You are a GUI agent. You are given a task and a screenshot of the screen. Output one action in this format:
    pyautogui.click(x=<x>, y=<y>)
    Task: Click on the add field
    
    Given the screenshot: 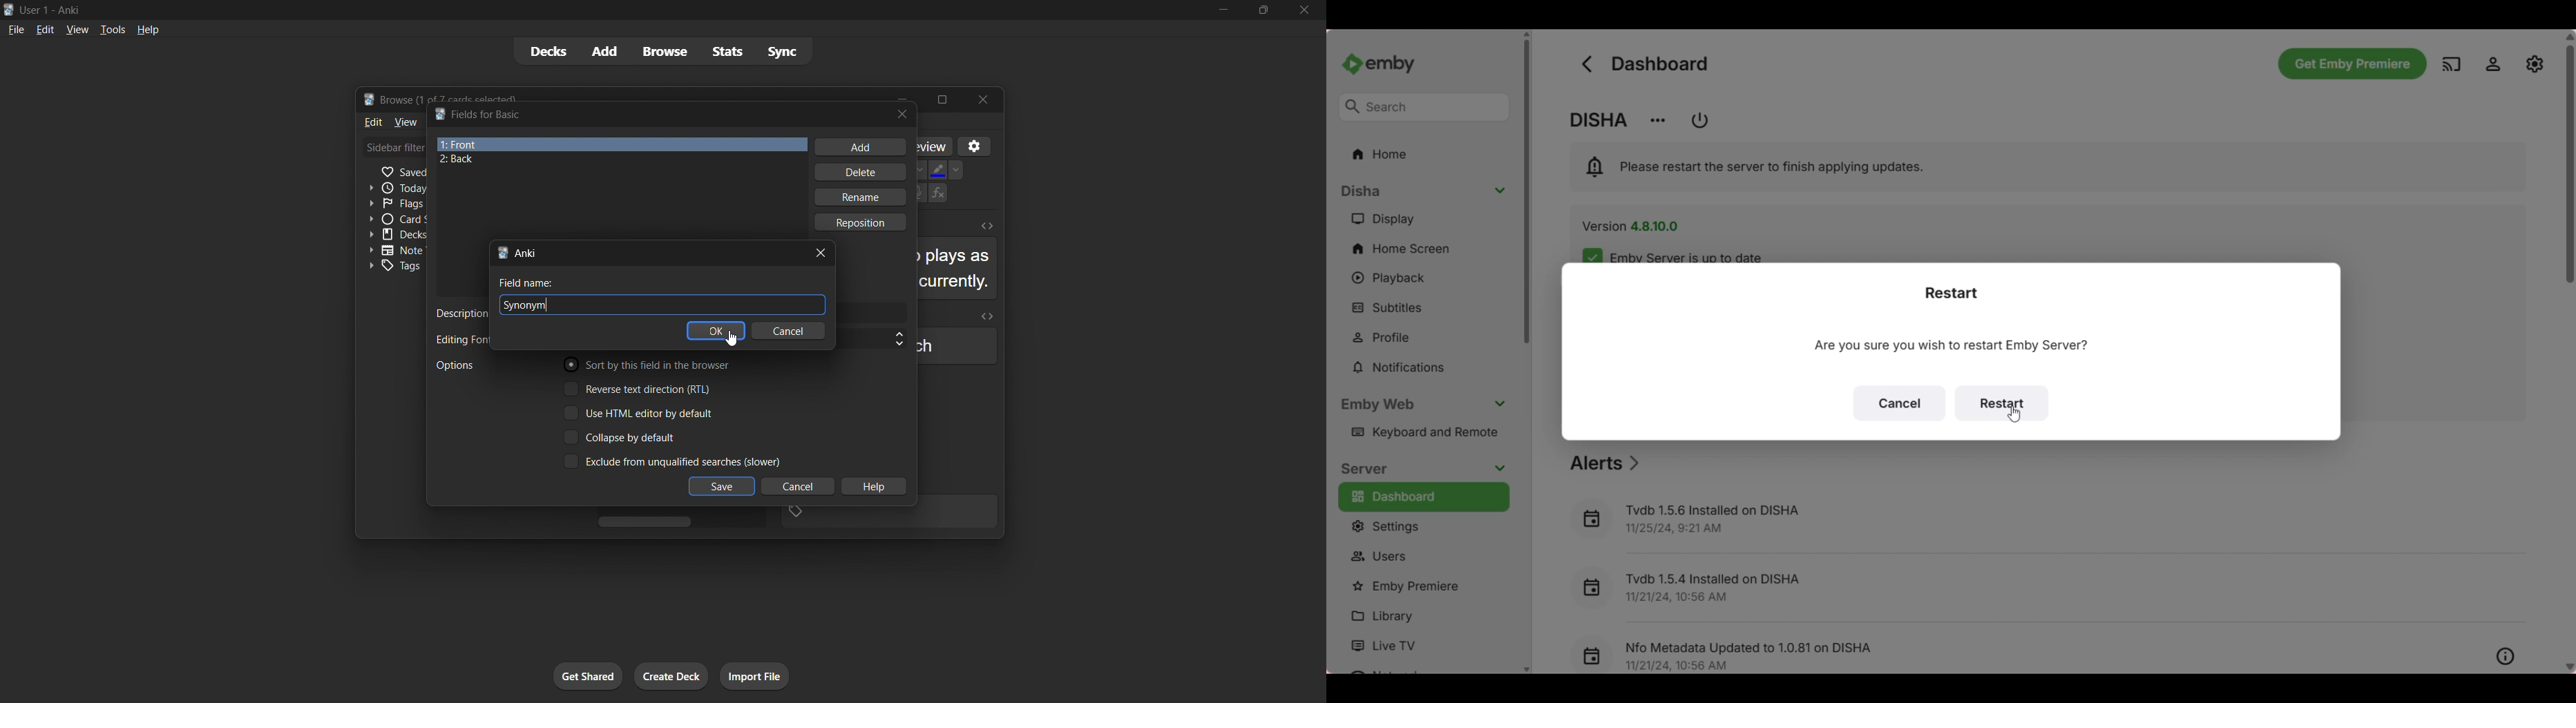 What is the action you would take?
    pyautogui.click(x=858, y=146)
    